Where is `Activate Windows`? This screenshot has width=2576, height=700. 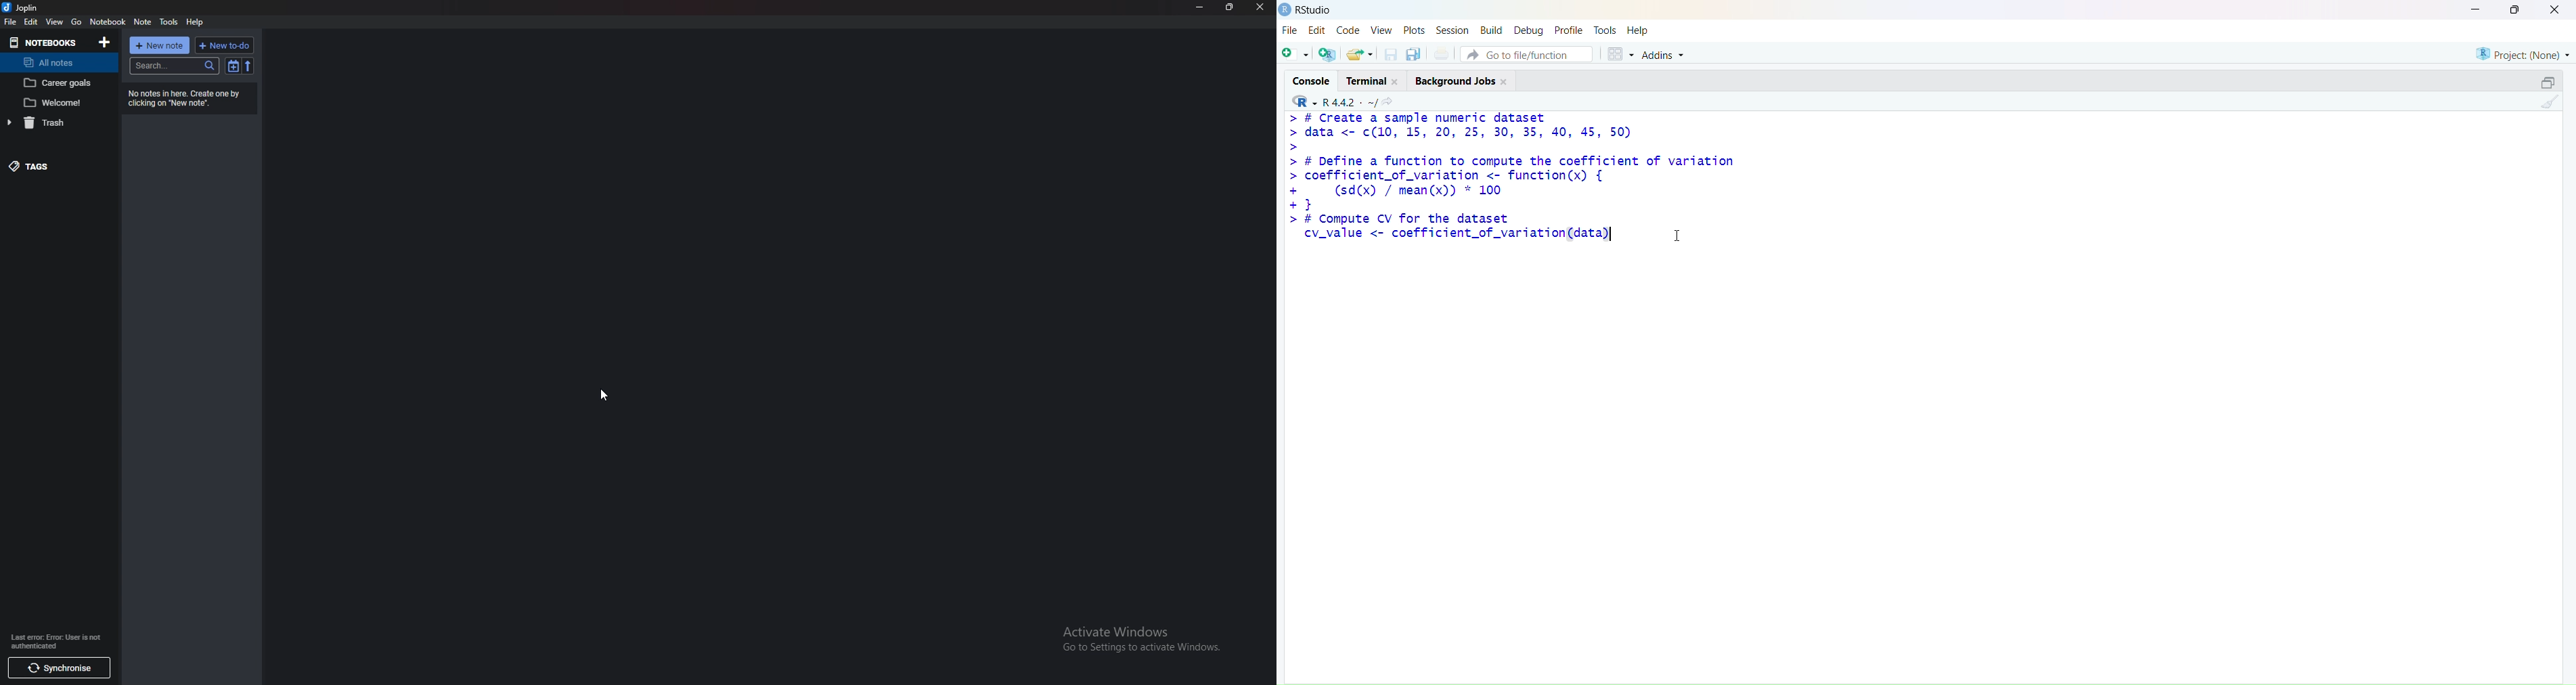
Activate Windows is located at coordinates (1141, 637).